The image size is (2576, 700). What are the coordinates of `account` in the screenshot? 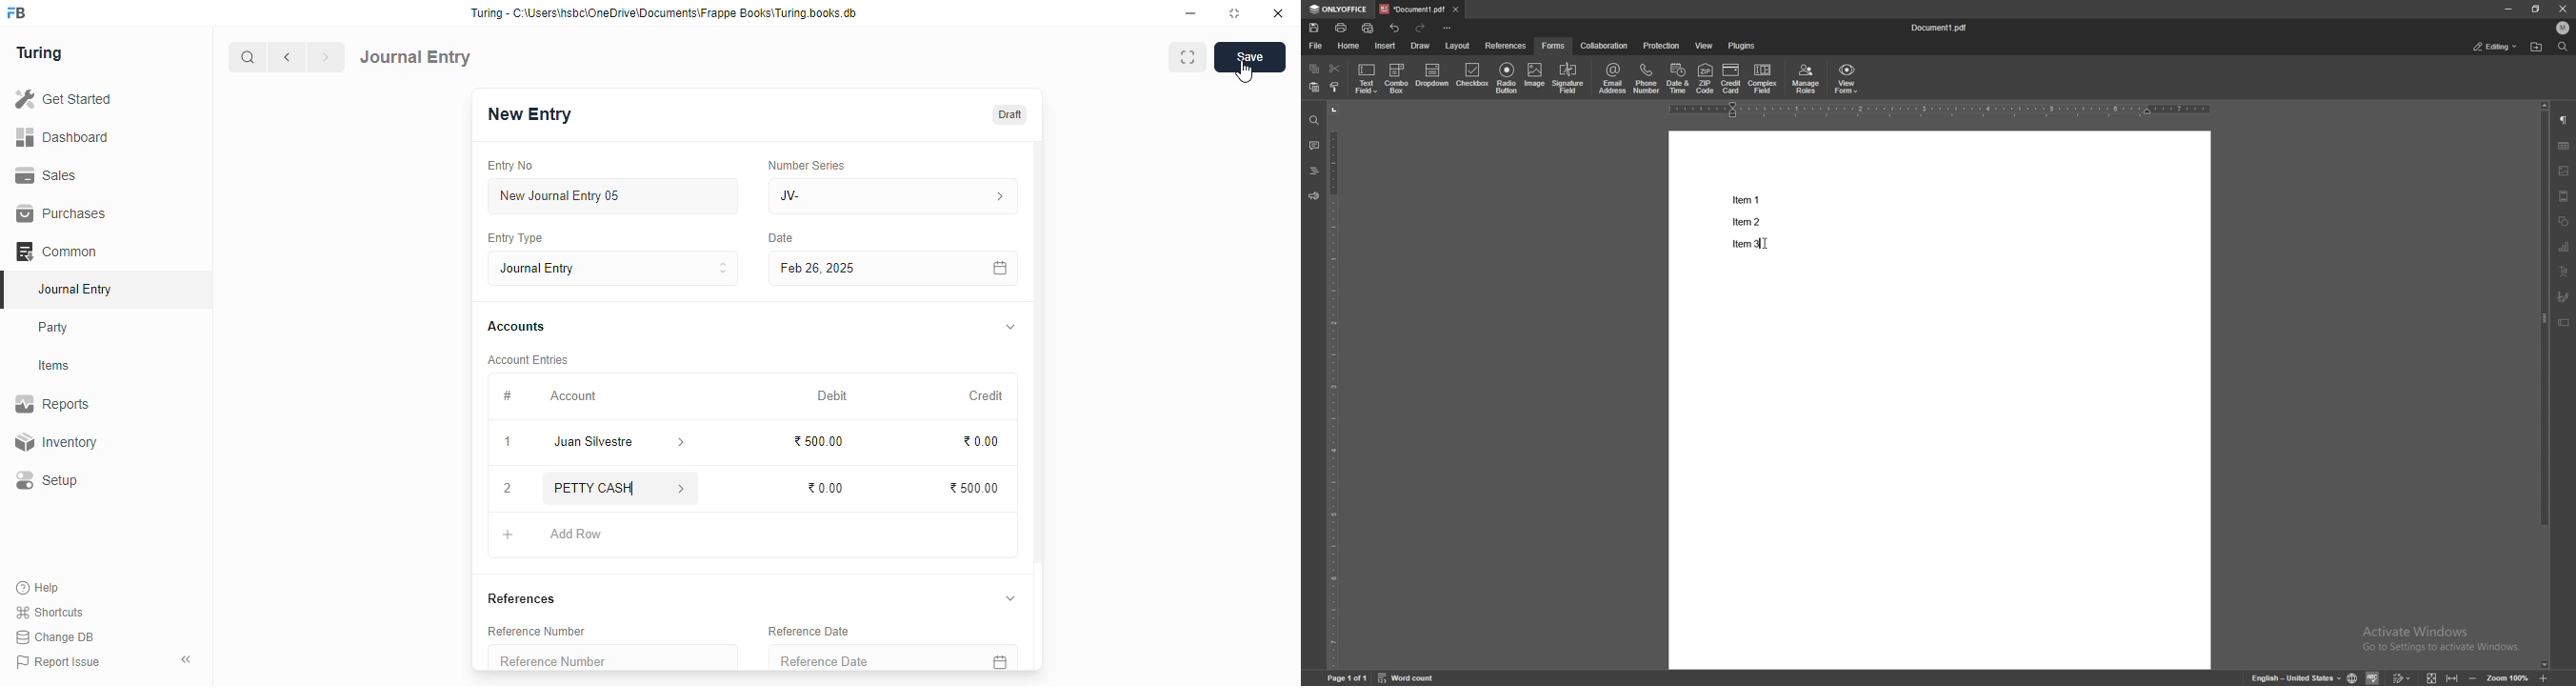 It's located at (573, 395).